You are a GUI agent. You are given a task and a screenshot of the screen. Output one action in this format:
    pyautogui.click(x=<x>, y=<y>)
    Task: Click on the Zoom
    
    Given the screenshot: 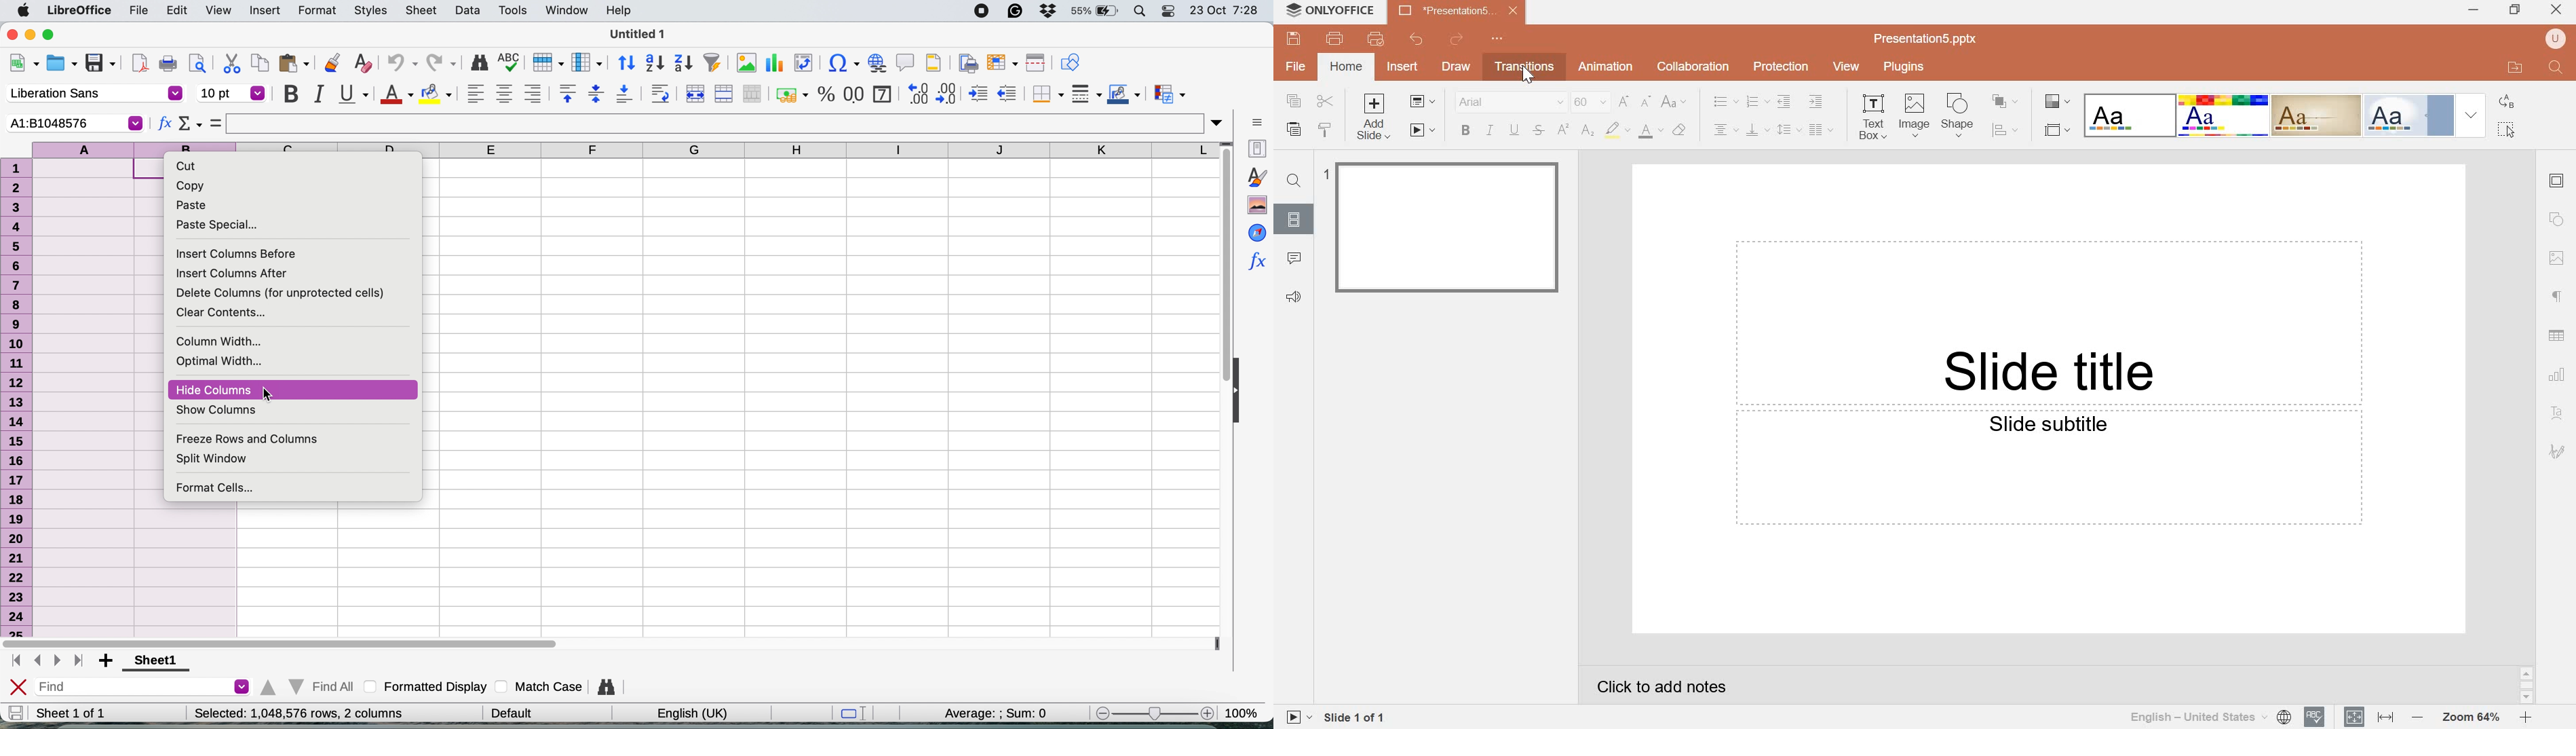 What is the action you would take?
    pyautogui.click(x=2469, y=718)
    